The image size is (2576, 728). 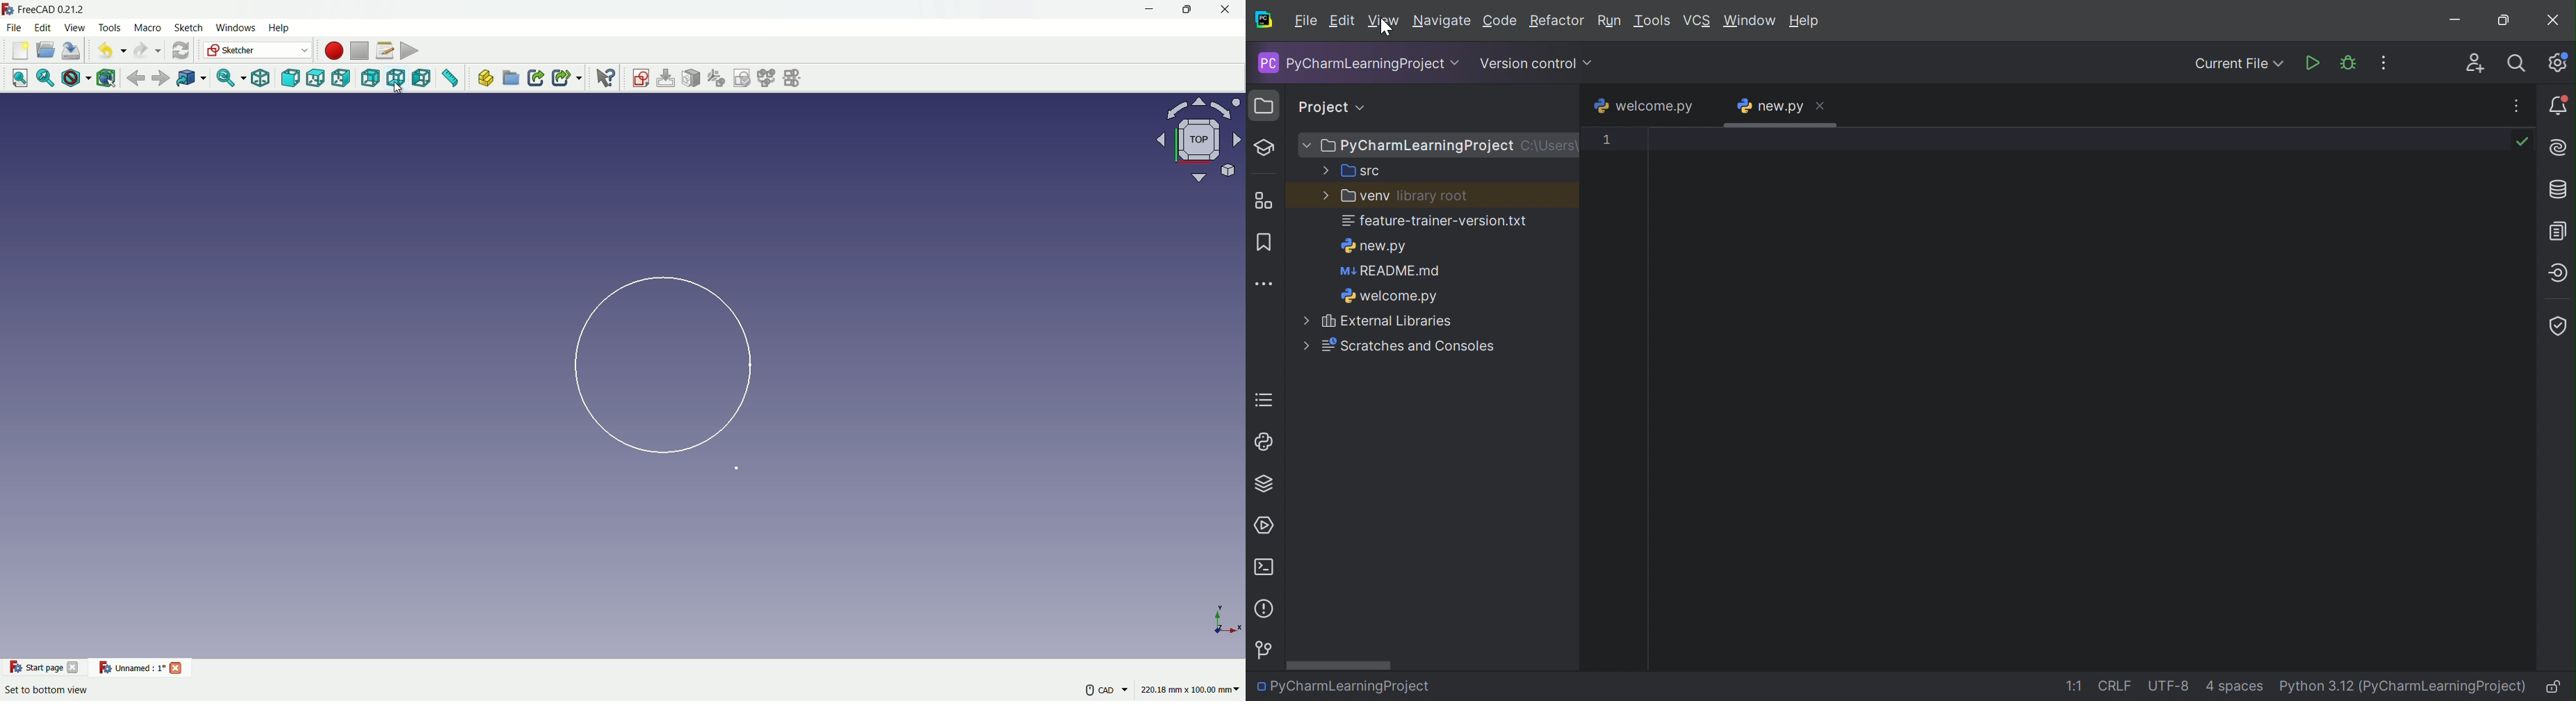 What do you see at coordinates (110, 28) in the screenshot?
I see `tools menu` at bounding box center [110, 28].